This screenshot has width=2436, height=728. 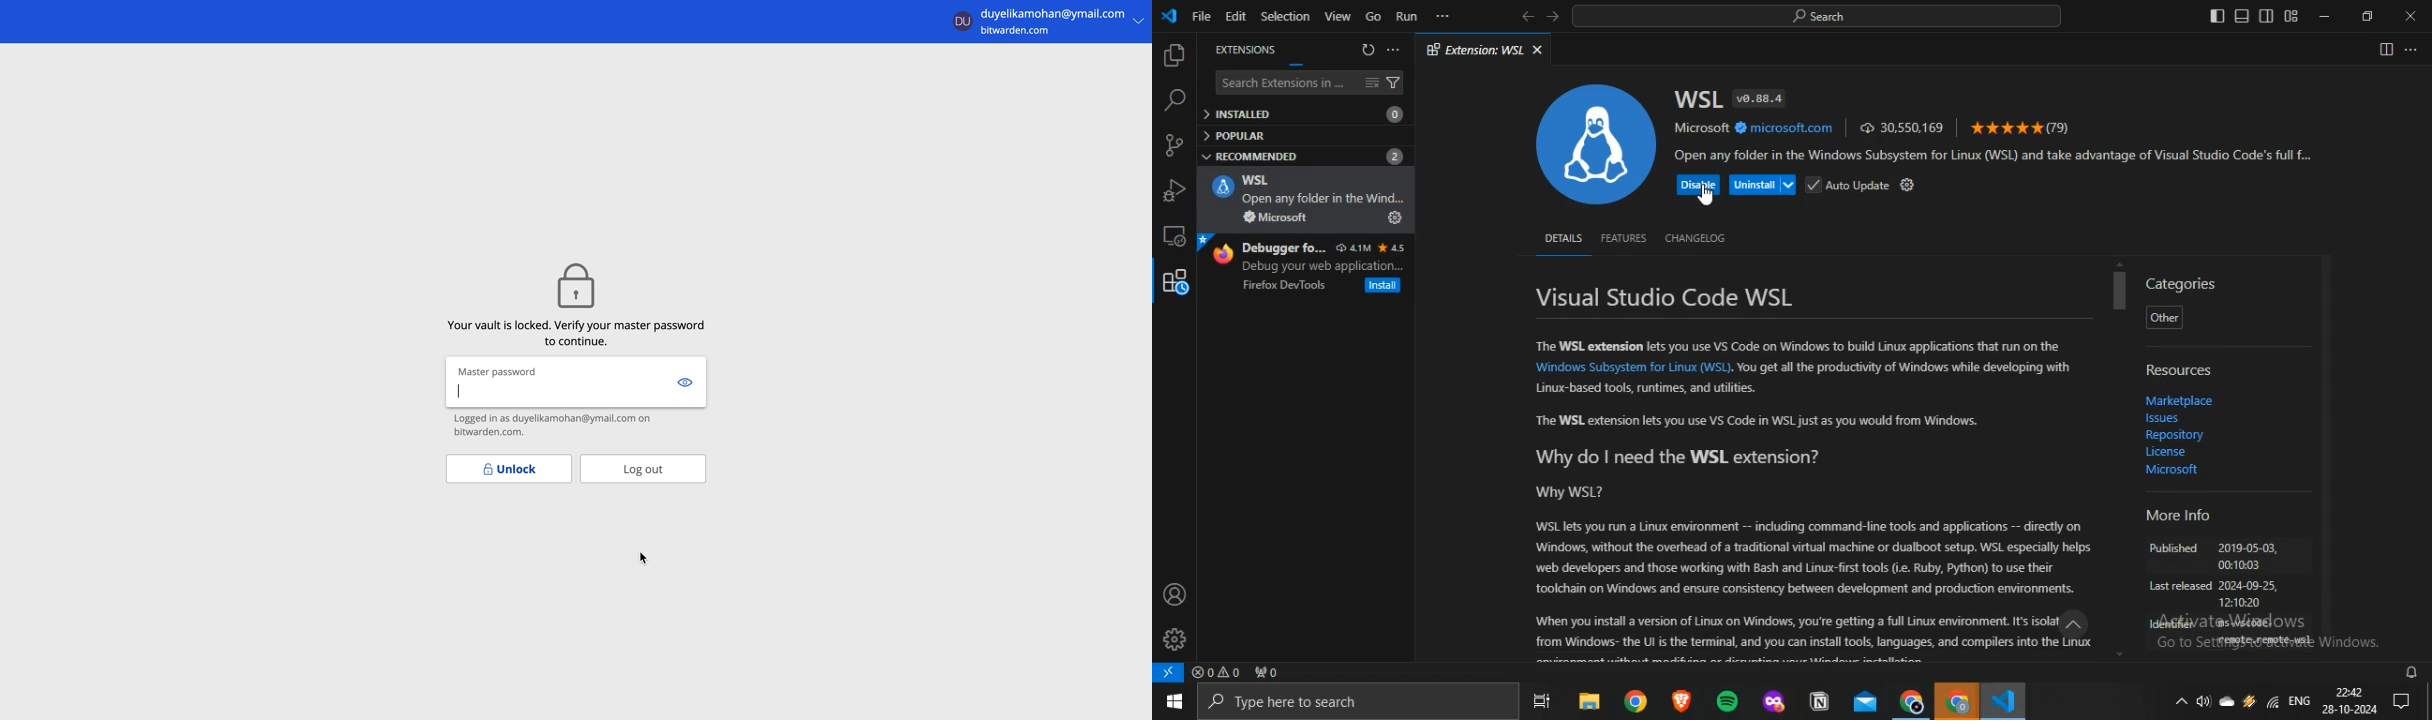 I want to click on close, so click(x=1537, y=50).